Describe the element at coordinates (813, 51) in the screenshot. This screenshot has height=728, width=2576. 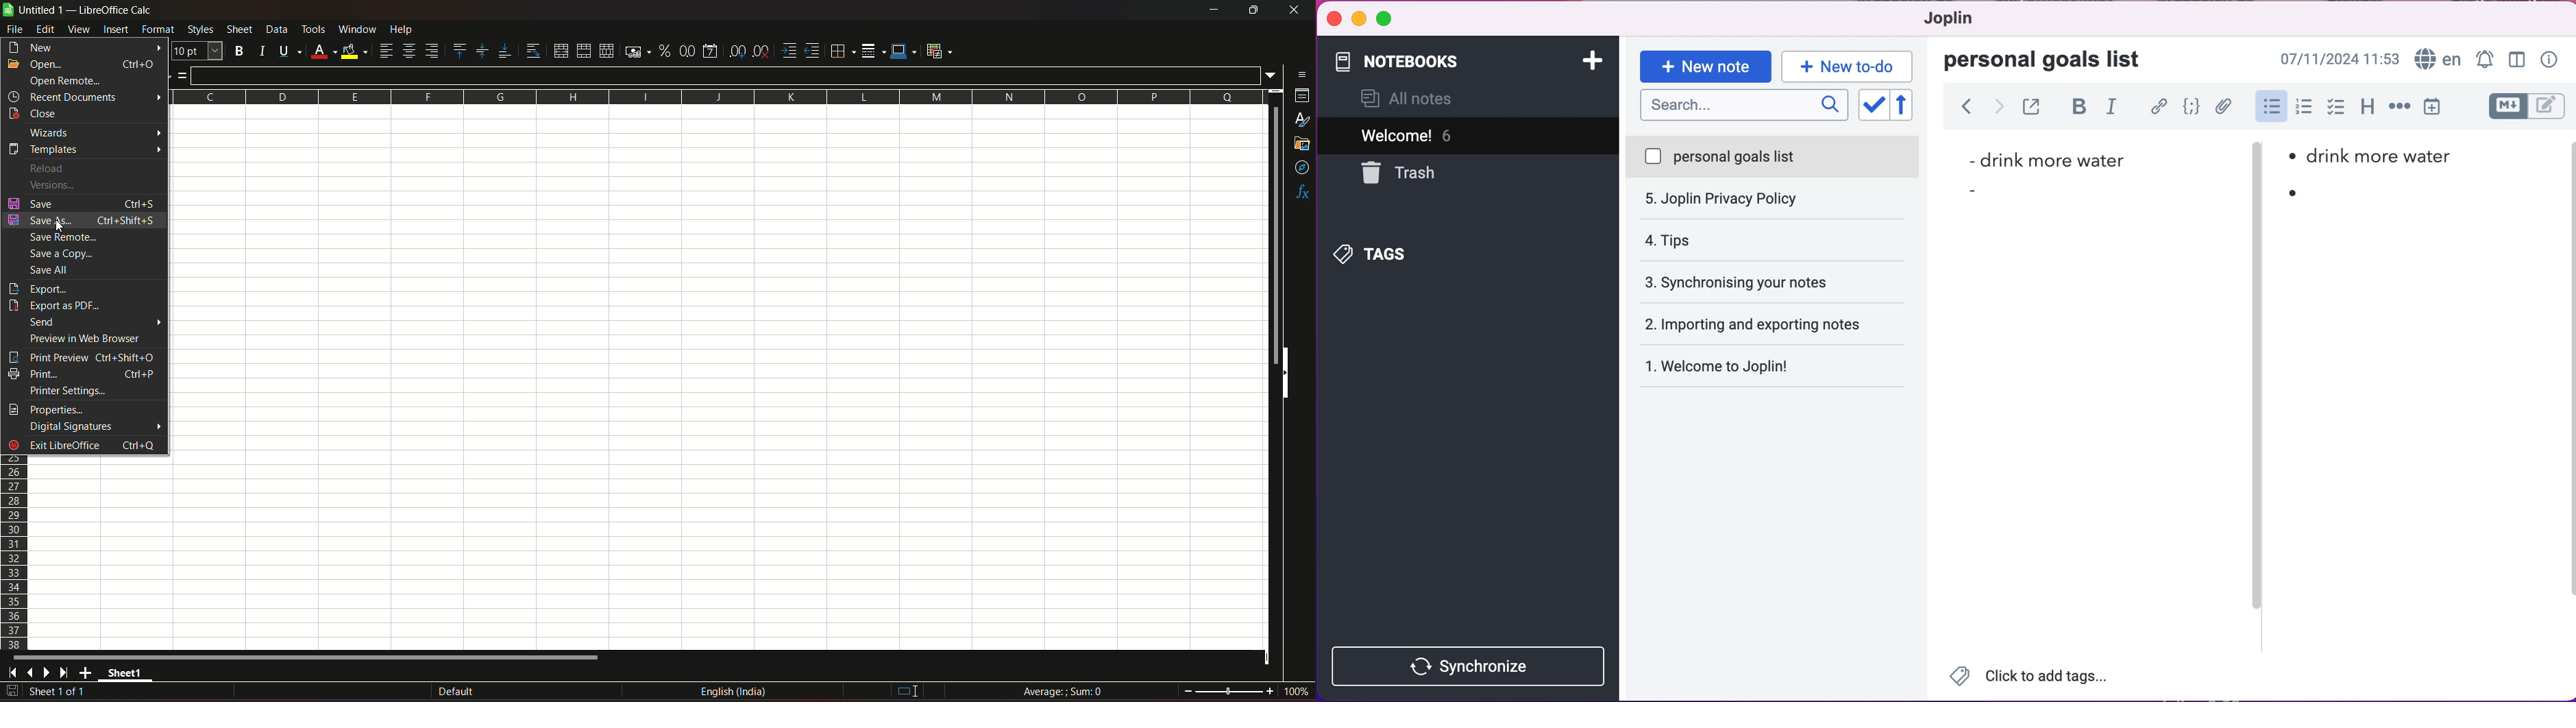
I see `decrease indent` at that location.